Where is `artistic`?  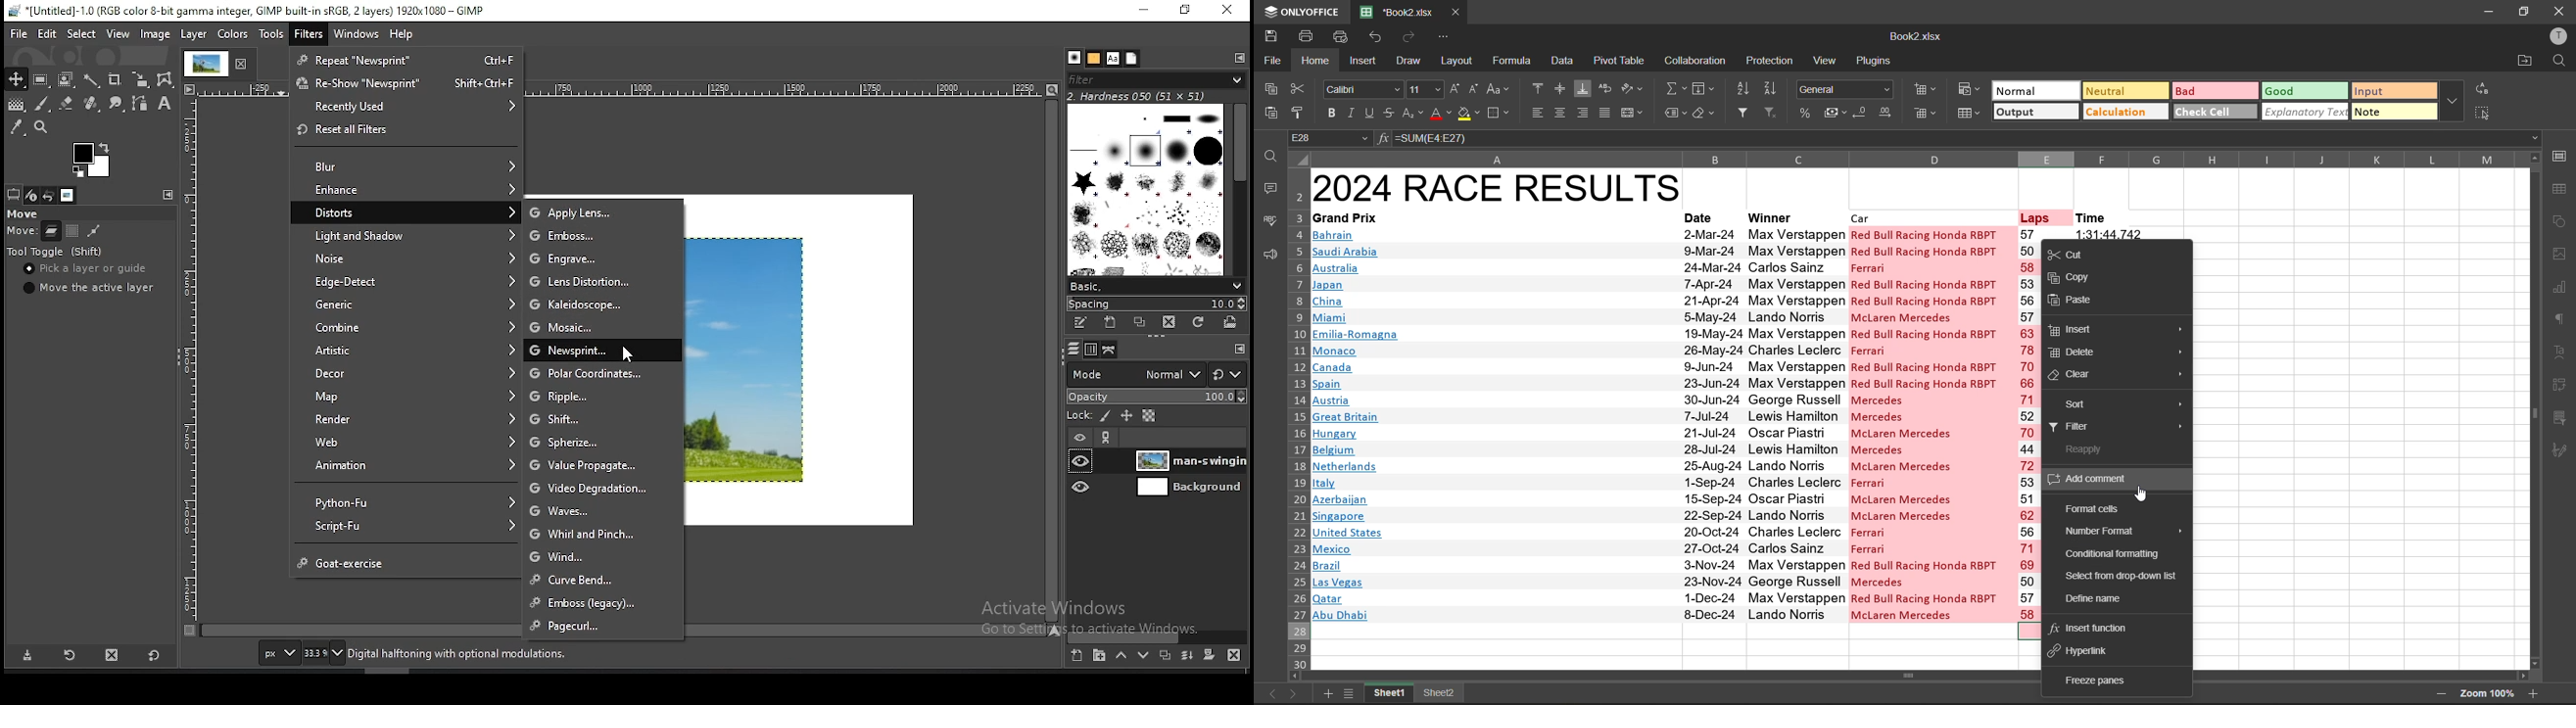
artistic is located at coordinates (406, 352).